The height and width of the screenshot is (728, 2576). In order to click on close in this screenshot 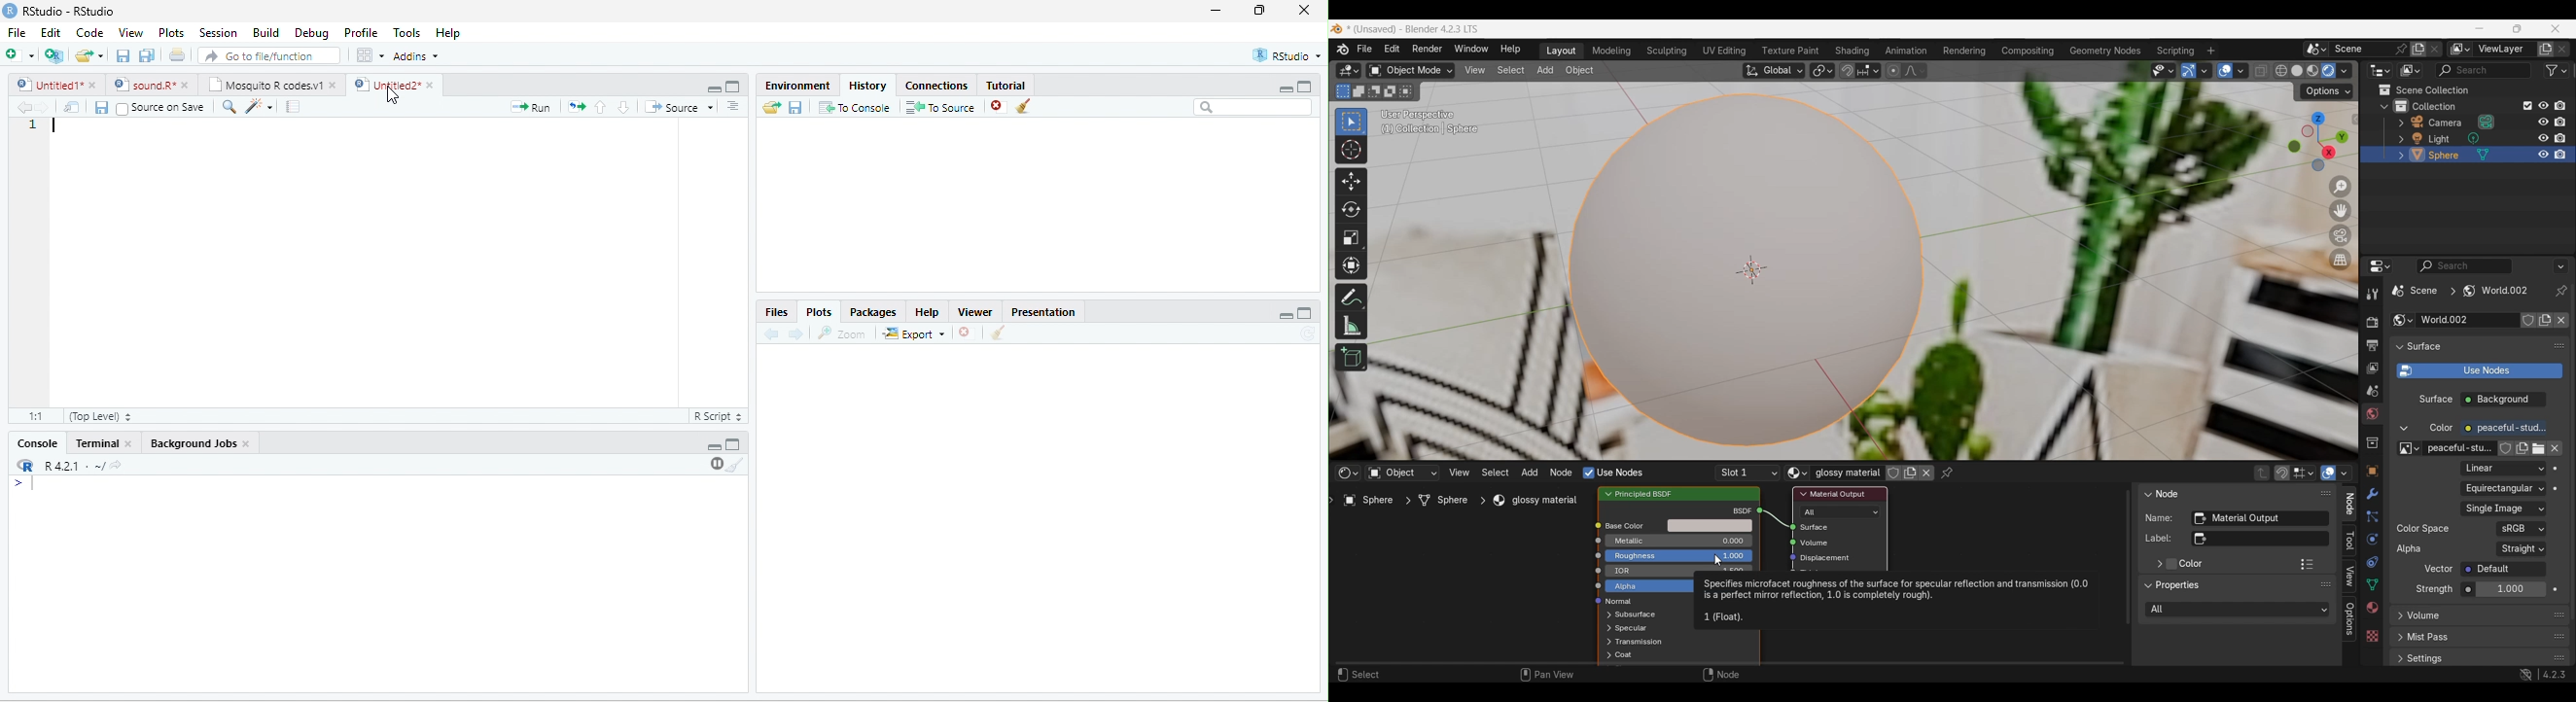, I will do `click(1304, 10)`.